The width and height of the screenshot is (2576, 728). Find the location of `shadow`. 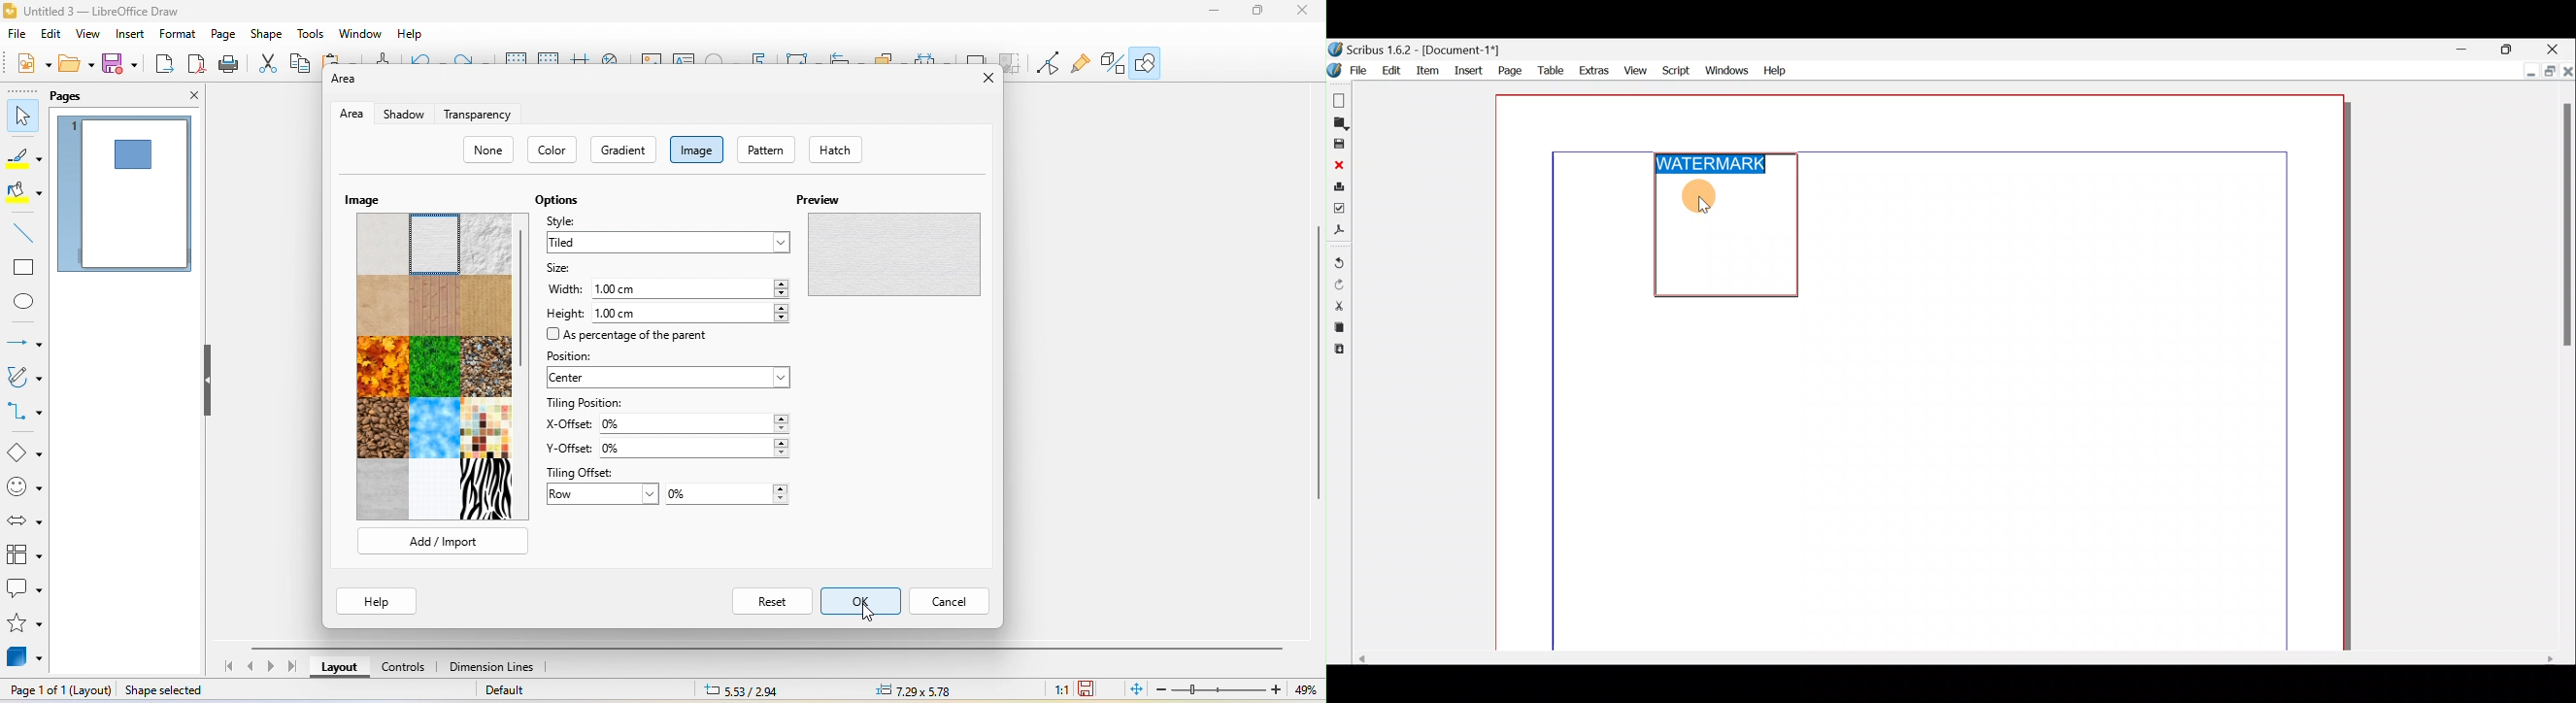

shadow is located at coordinates (975, 57).